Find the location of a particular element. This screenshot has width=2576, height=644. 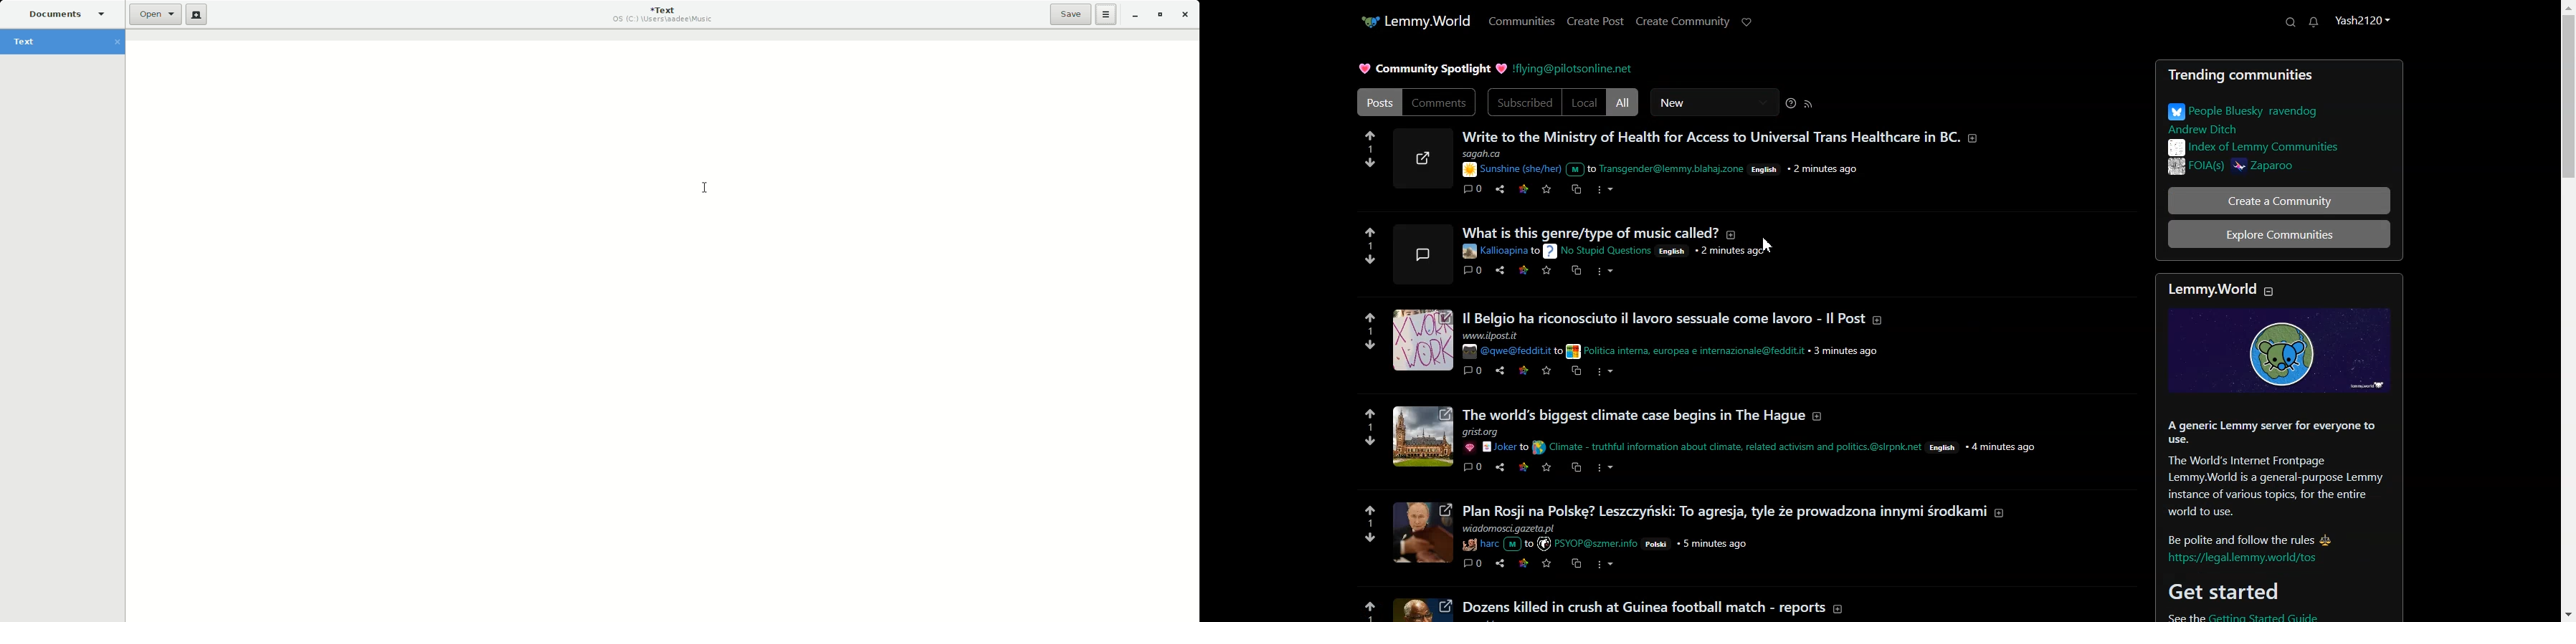

4 minutes is located at coordinates (2002, 445).